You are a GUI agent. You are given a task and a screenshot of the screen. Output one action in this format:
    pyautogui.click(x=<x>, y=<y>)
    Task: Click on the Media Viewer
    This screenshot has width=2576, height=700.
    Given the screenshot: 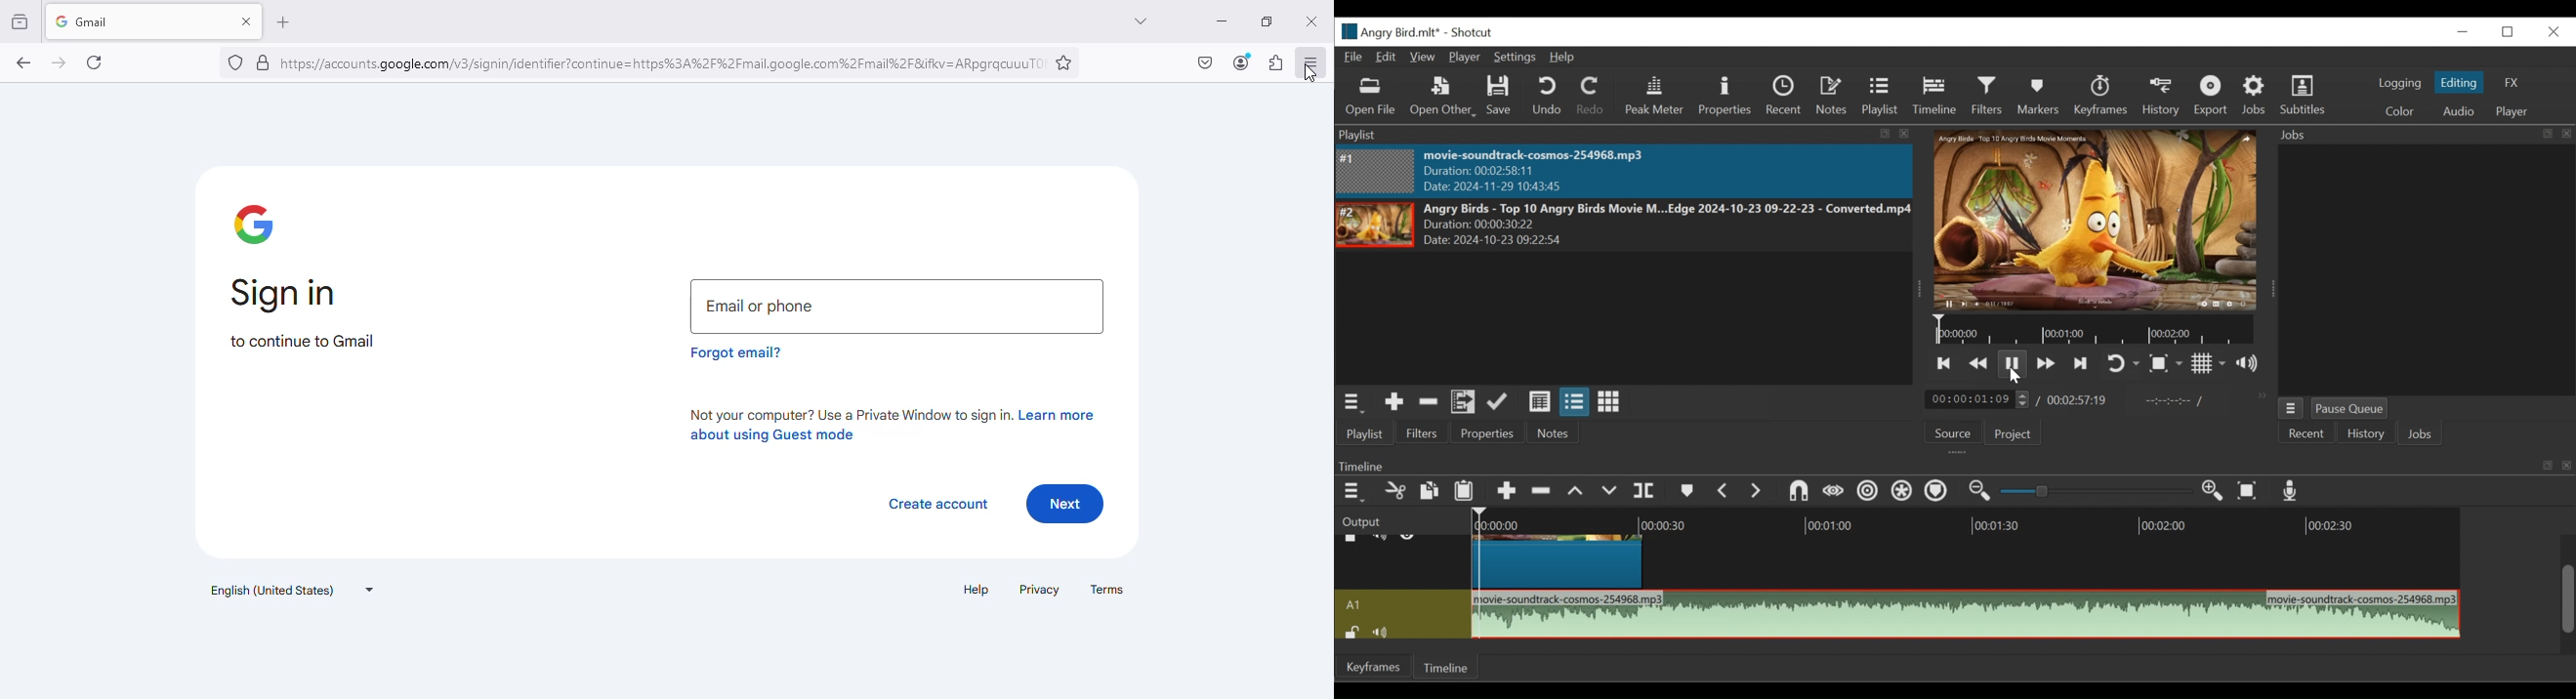 What is the action you would take?
    pyautogui.click(x=2093, y=220)
    